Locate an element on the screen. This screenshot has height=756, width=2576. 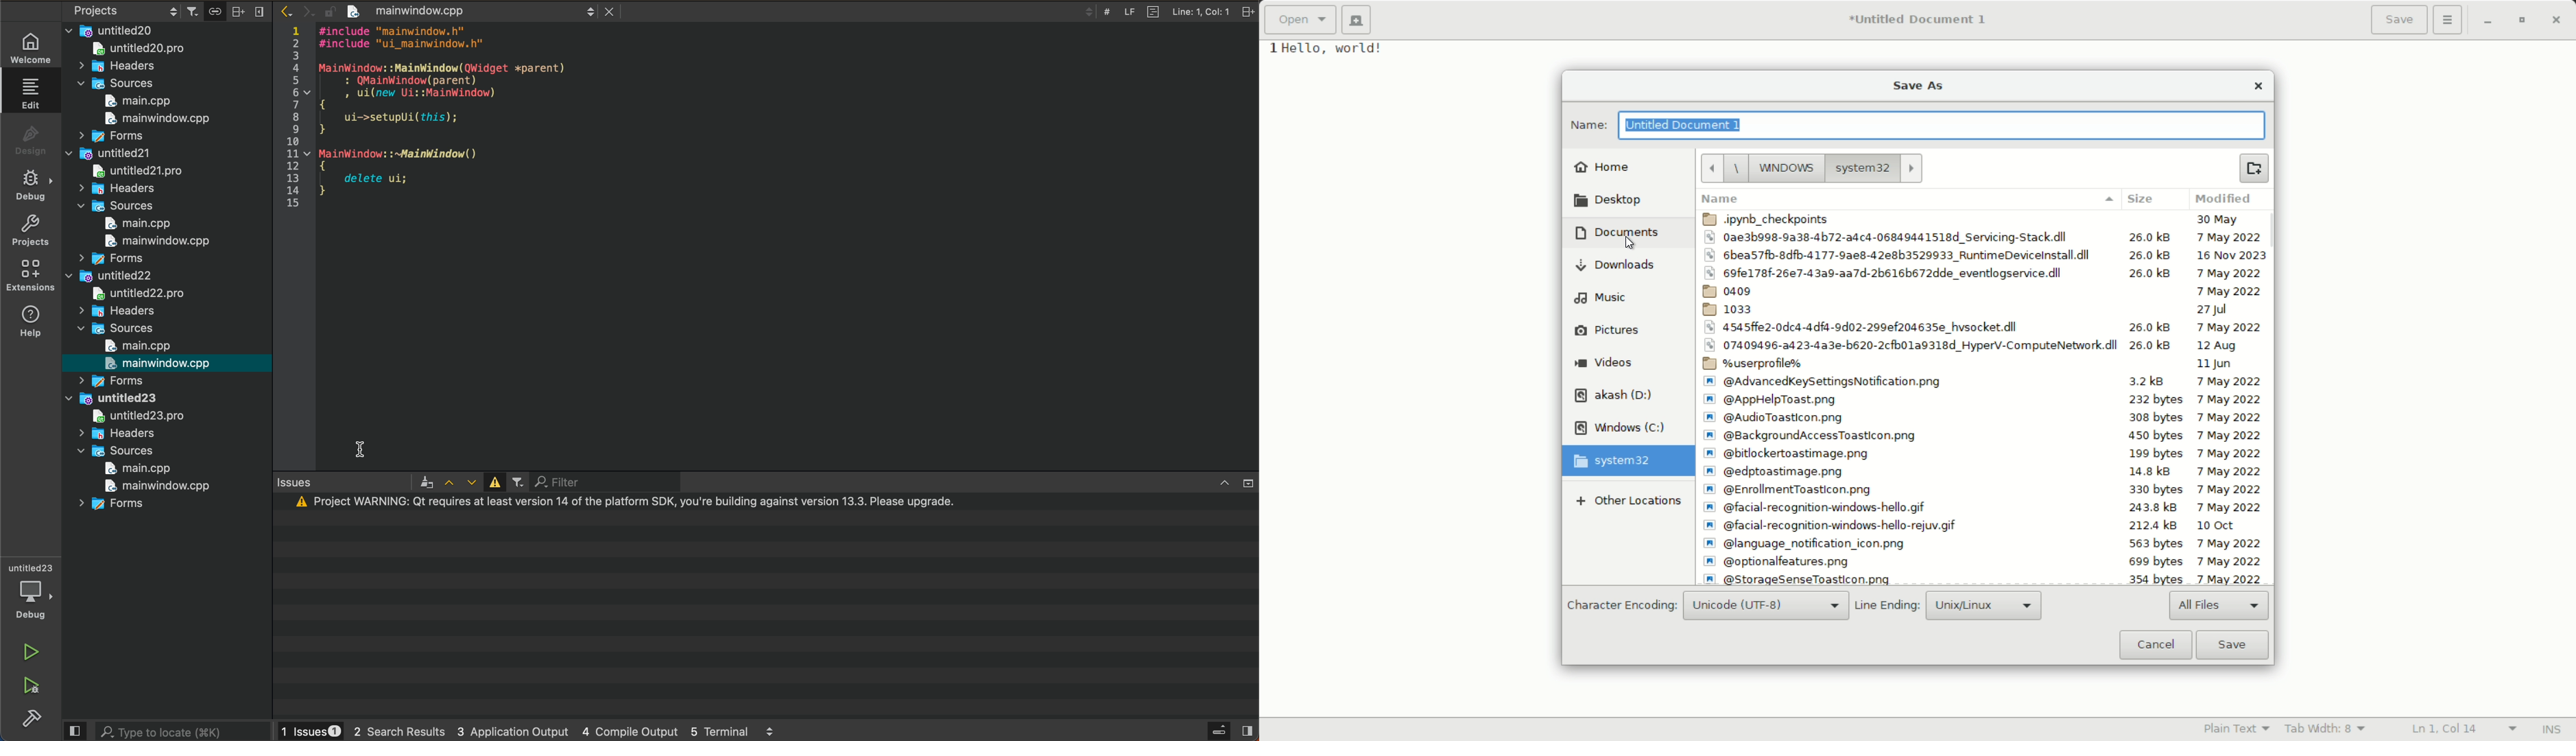
search bar is located at coordinates (183, 731).